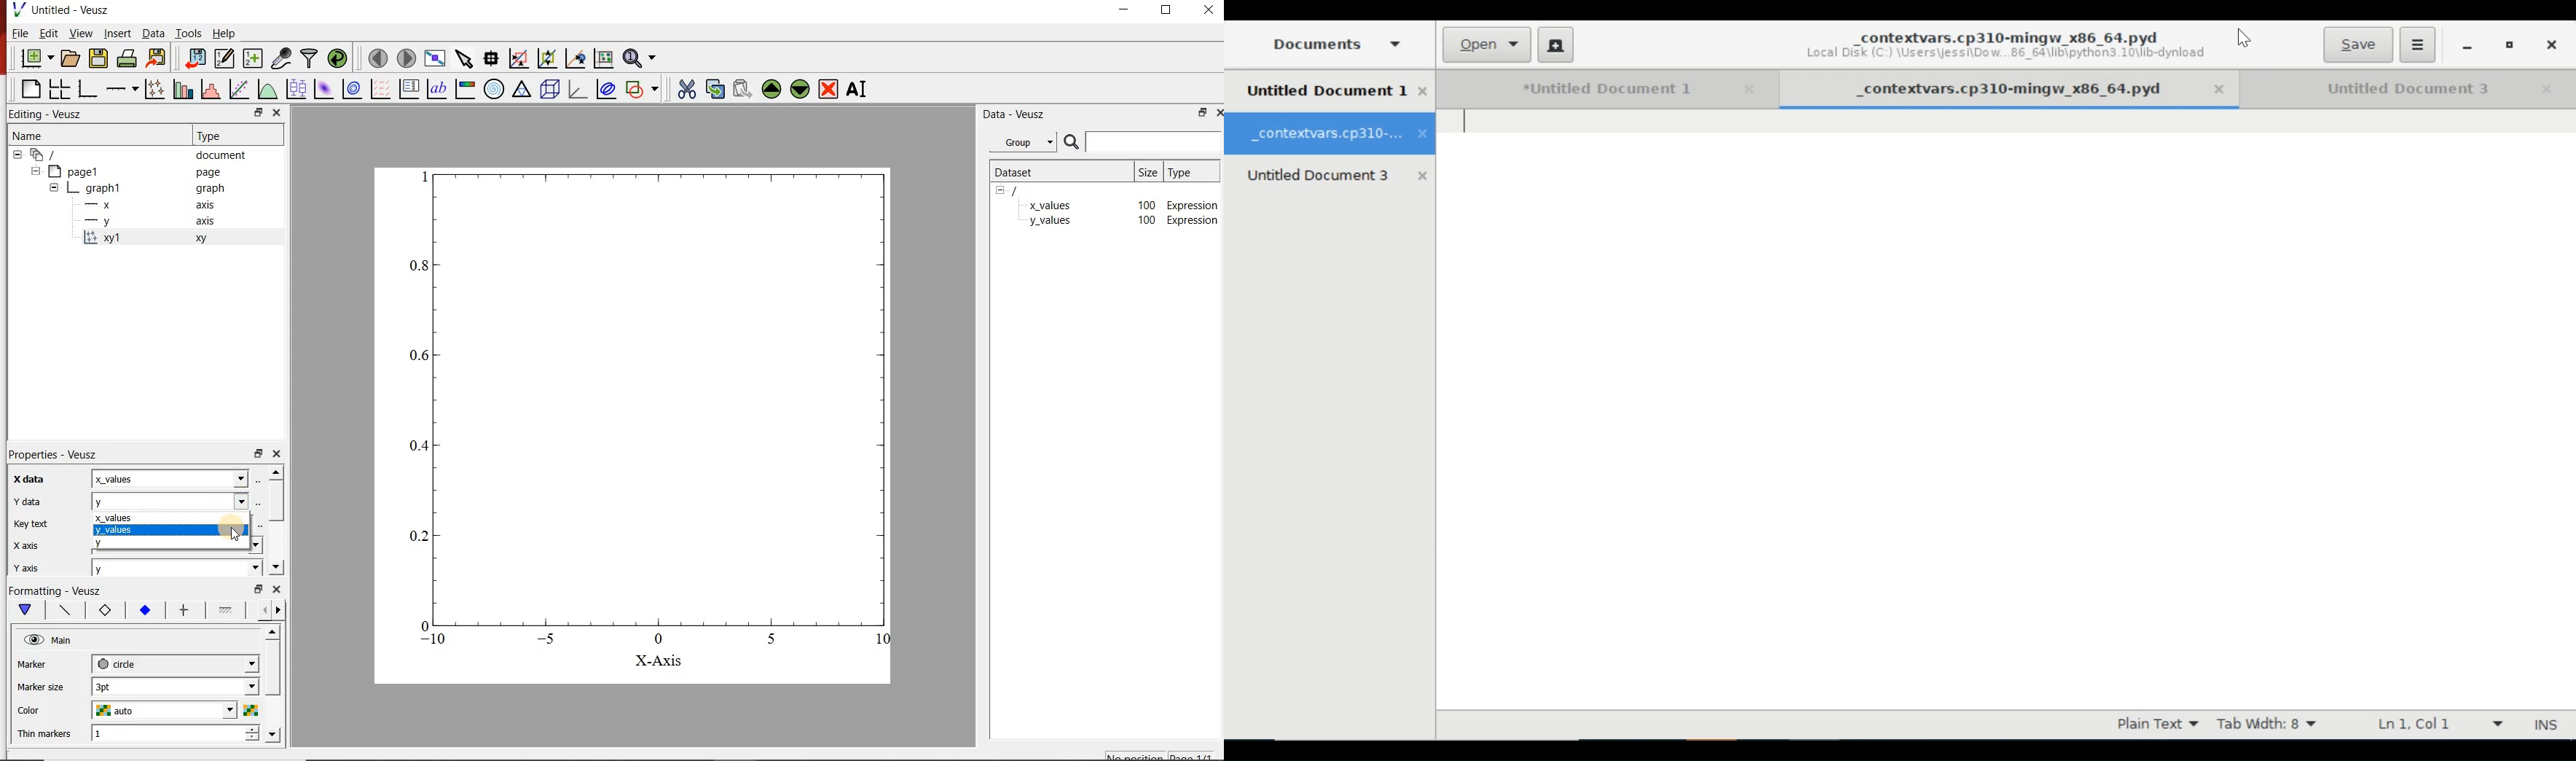  I want to click on Side Pane, so click(1333, 44).